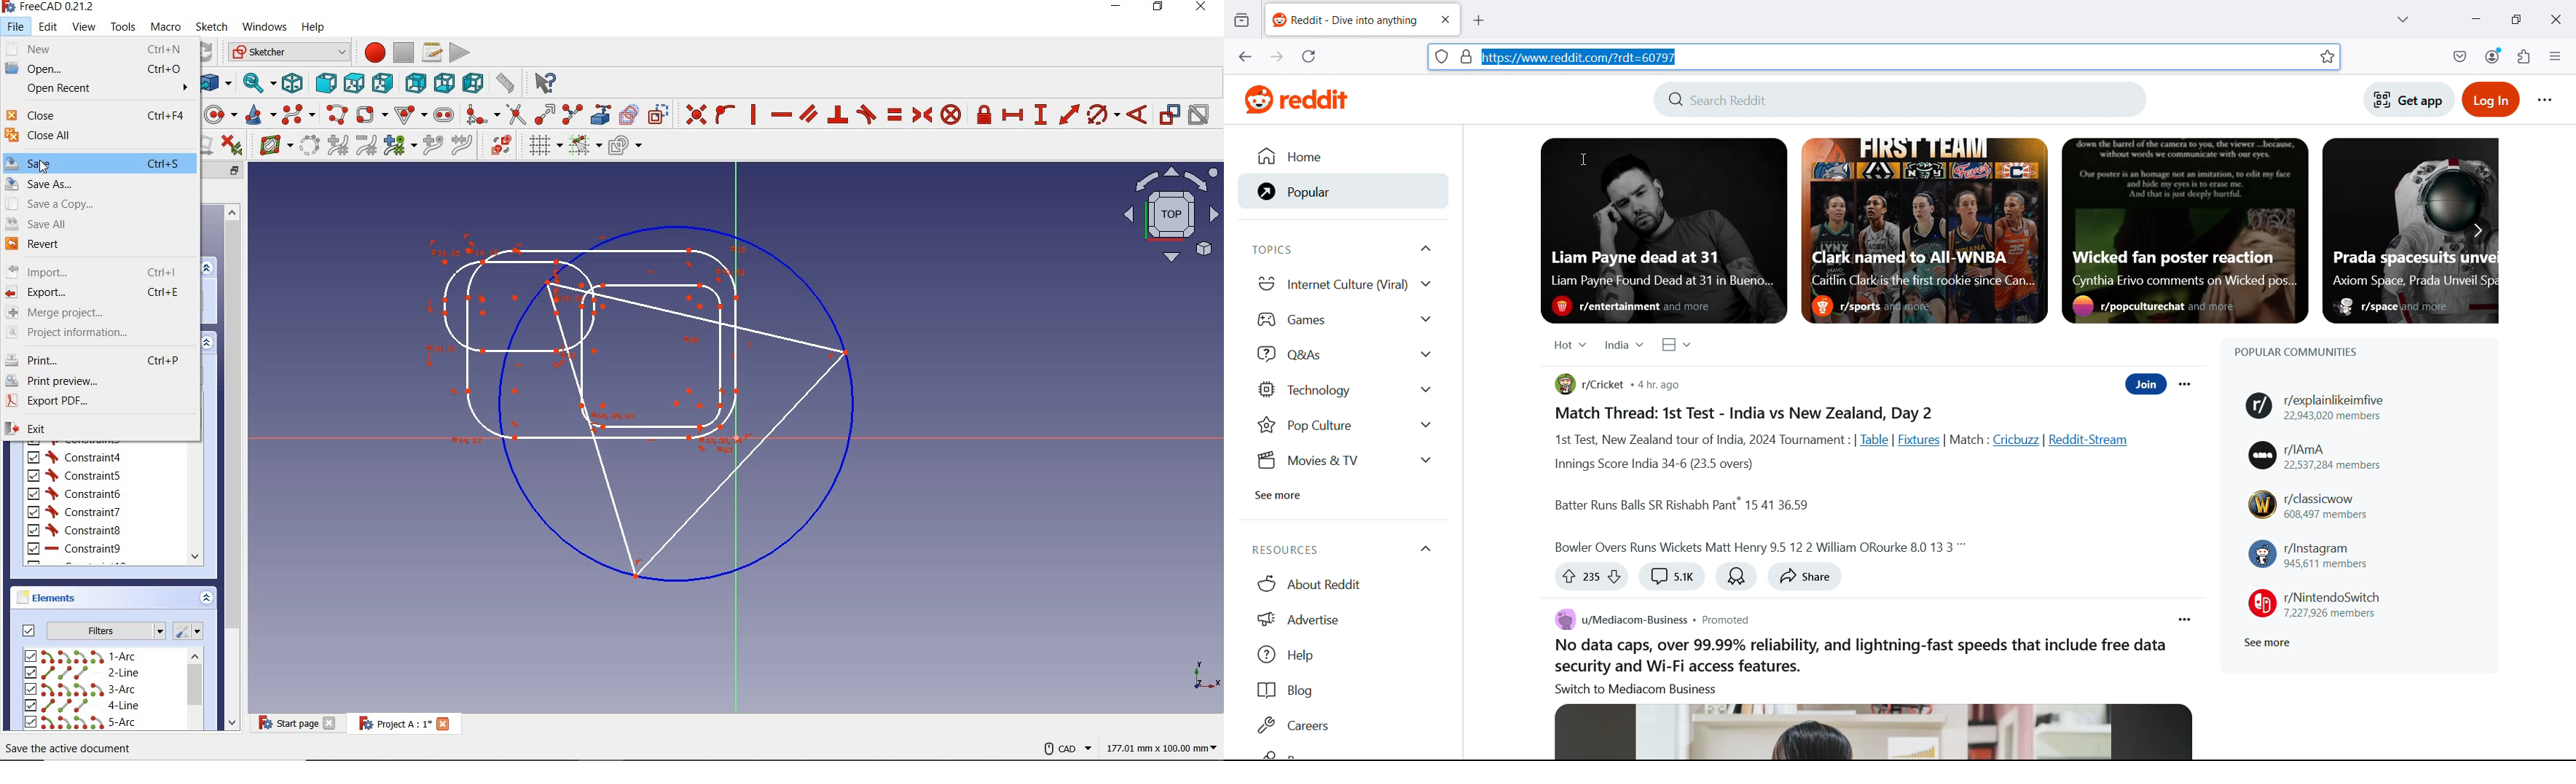 The image size is (2576, 784). I want to click on Login to reddit, so click(2493, 99).